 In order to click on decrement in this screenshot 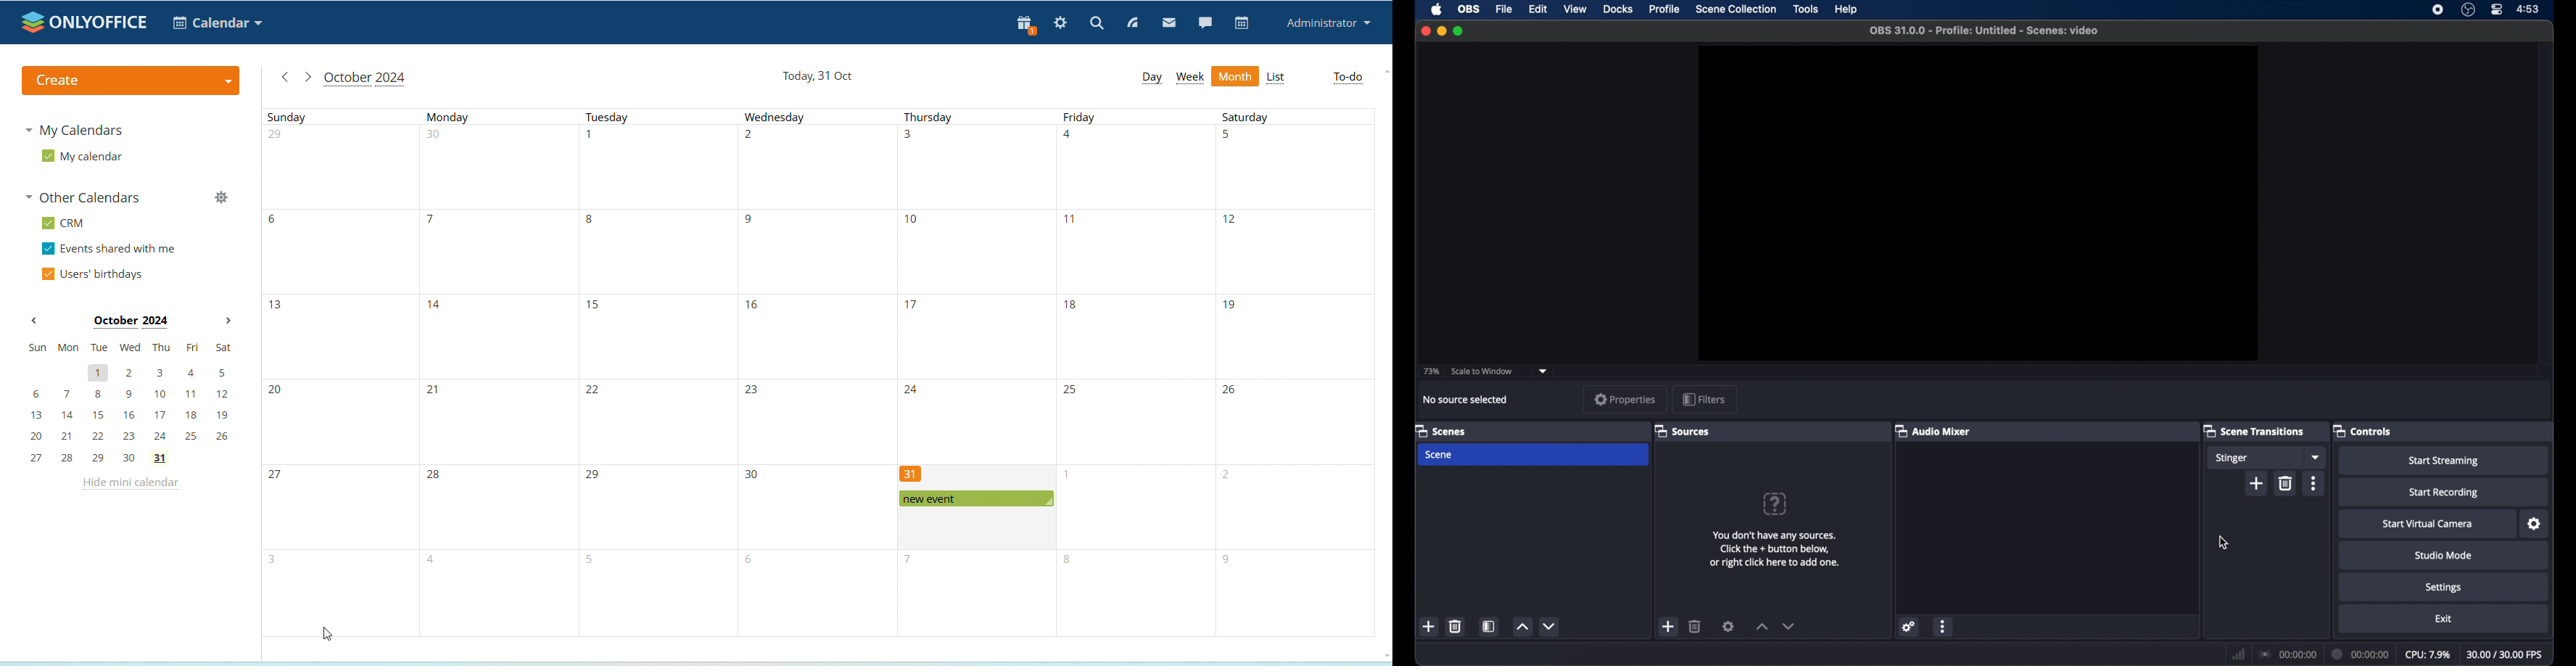, I will do `click(1788, 626)`.